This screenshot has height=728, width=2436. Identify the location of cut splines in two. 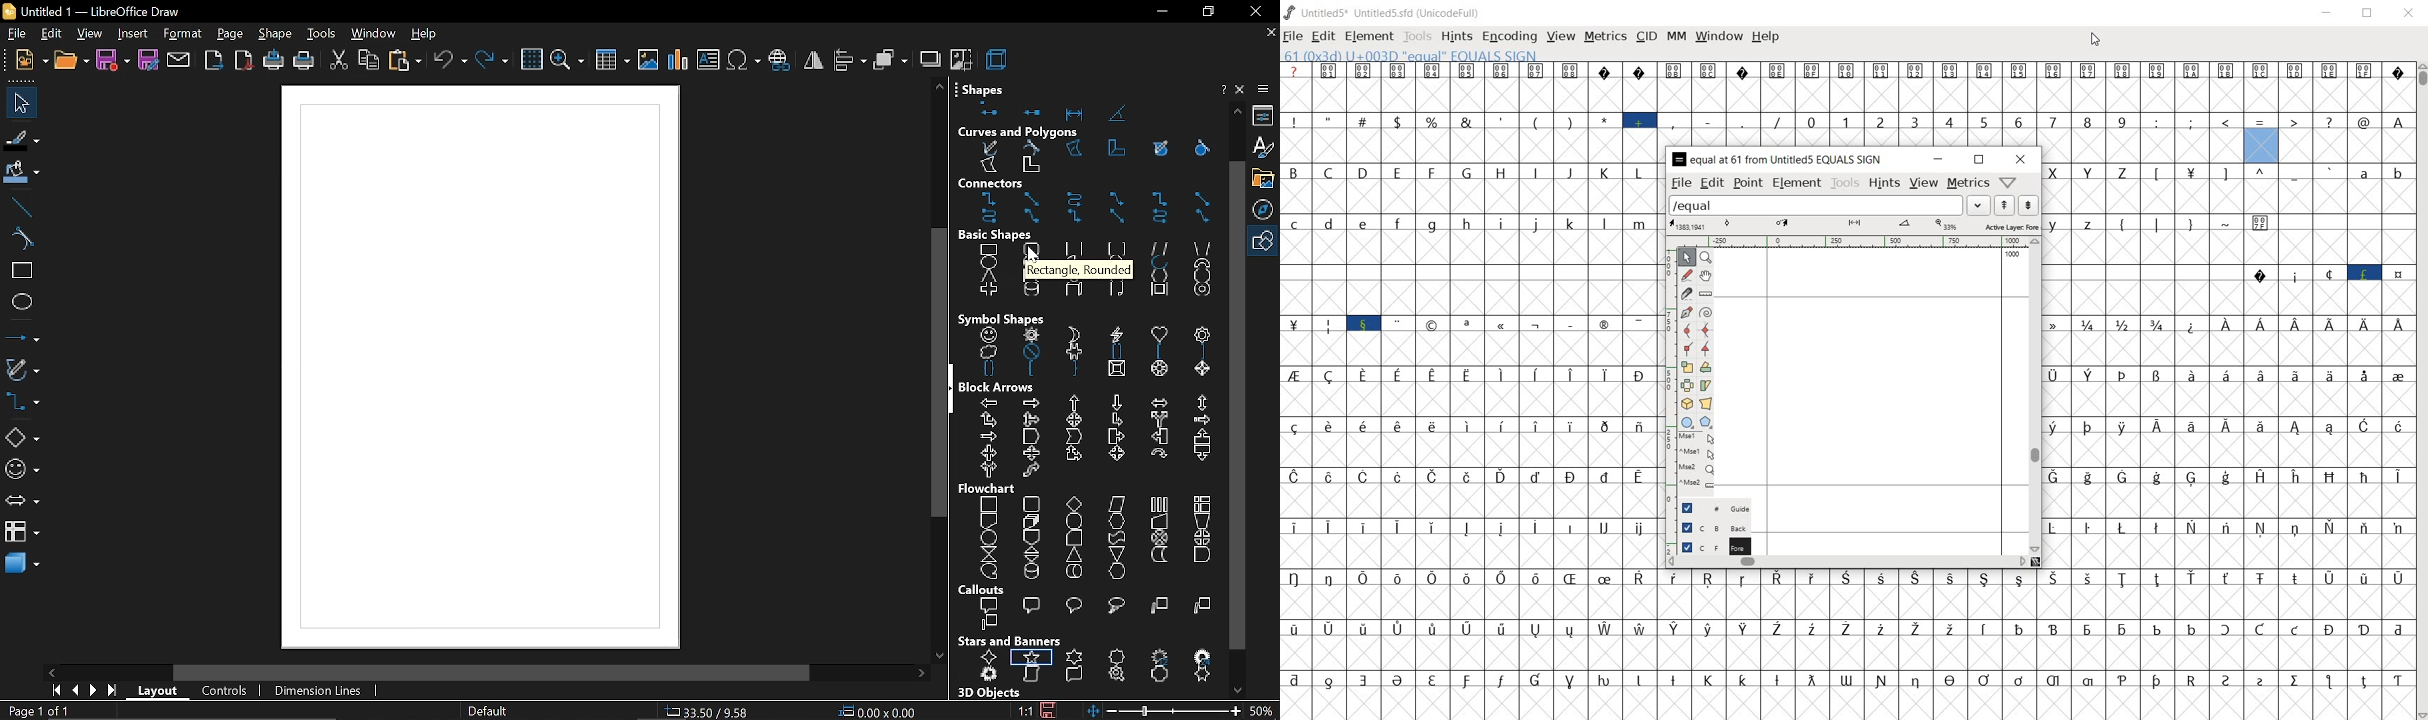
(1686, 292).